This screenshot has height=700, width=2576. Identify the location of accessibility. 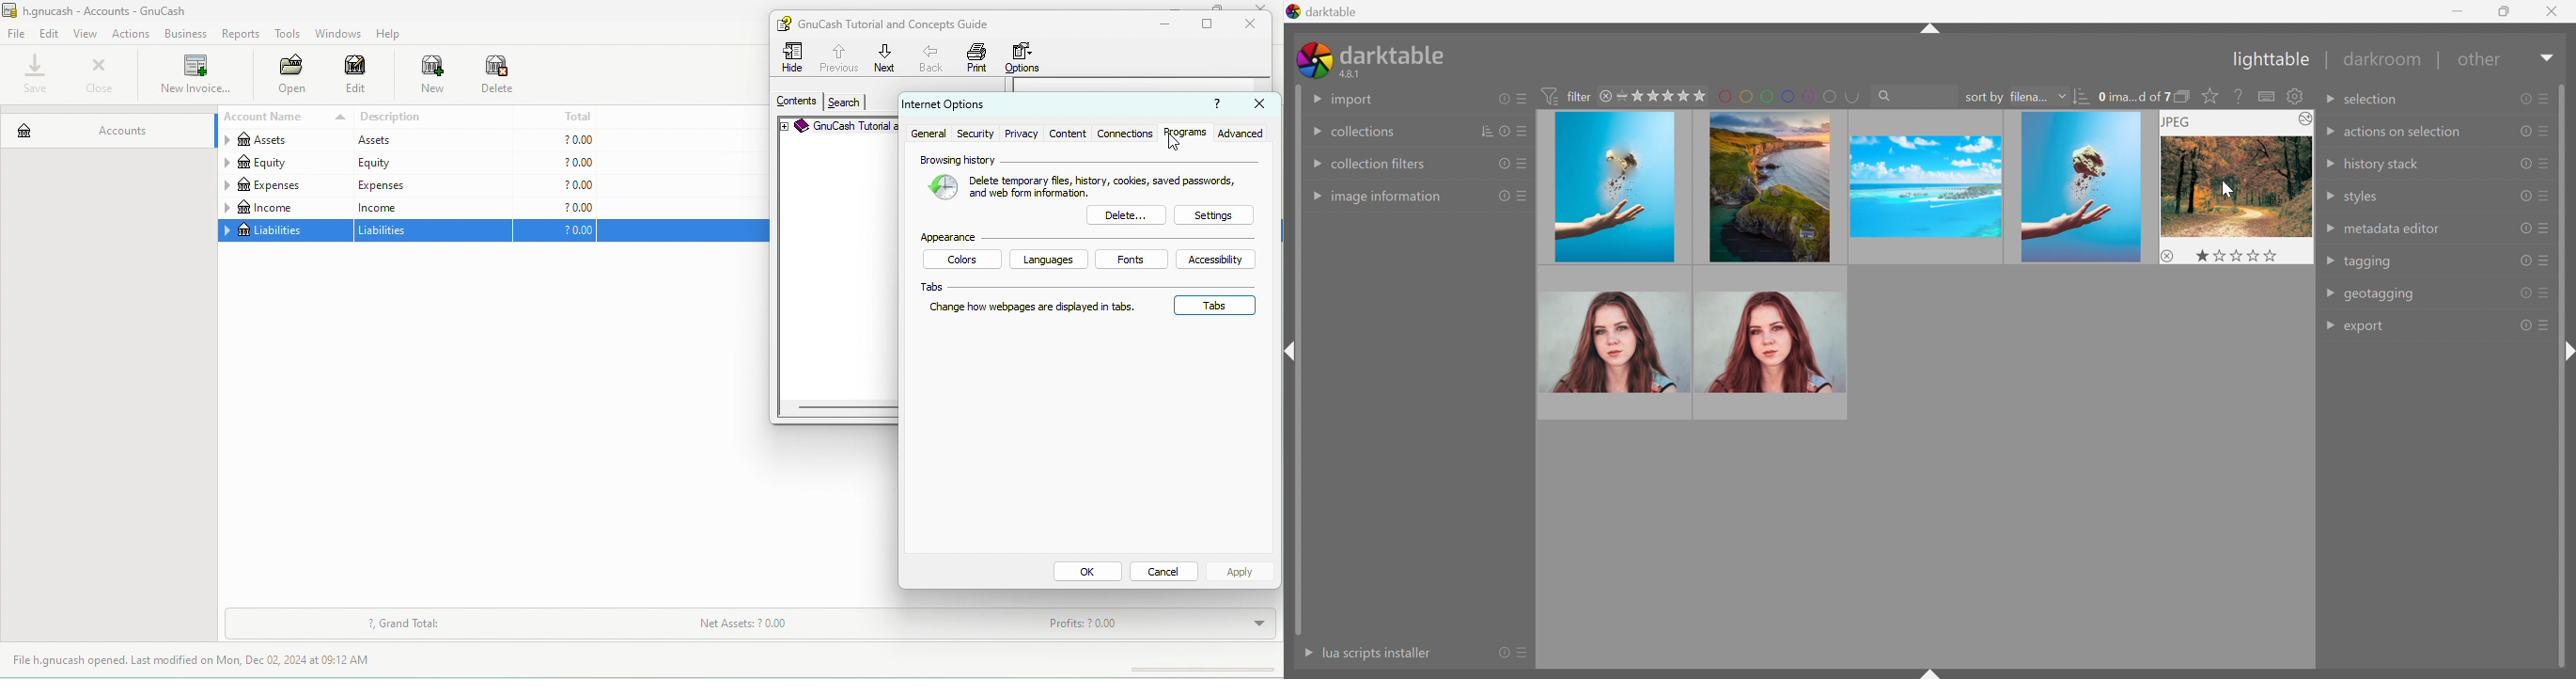
(1218, 260).